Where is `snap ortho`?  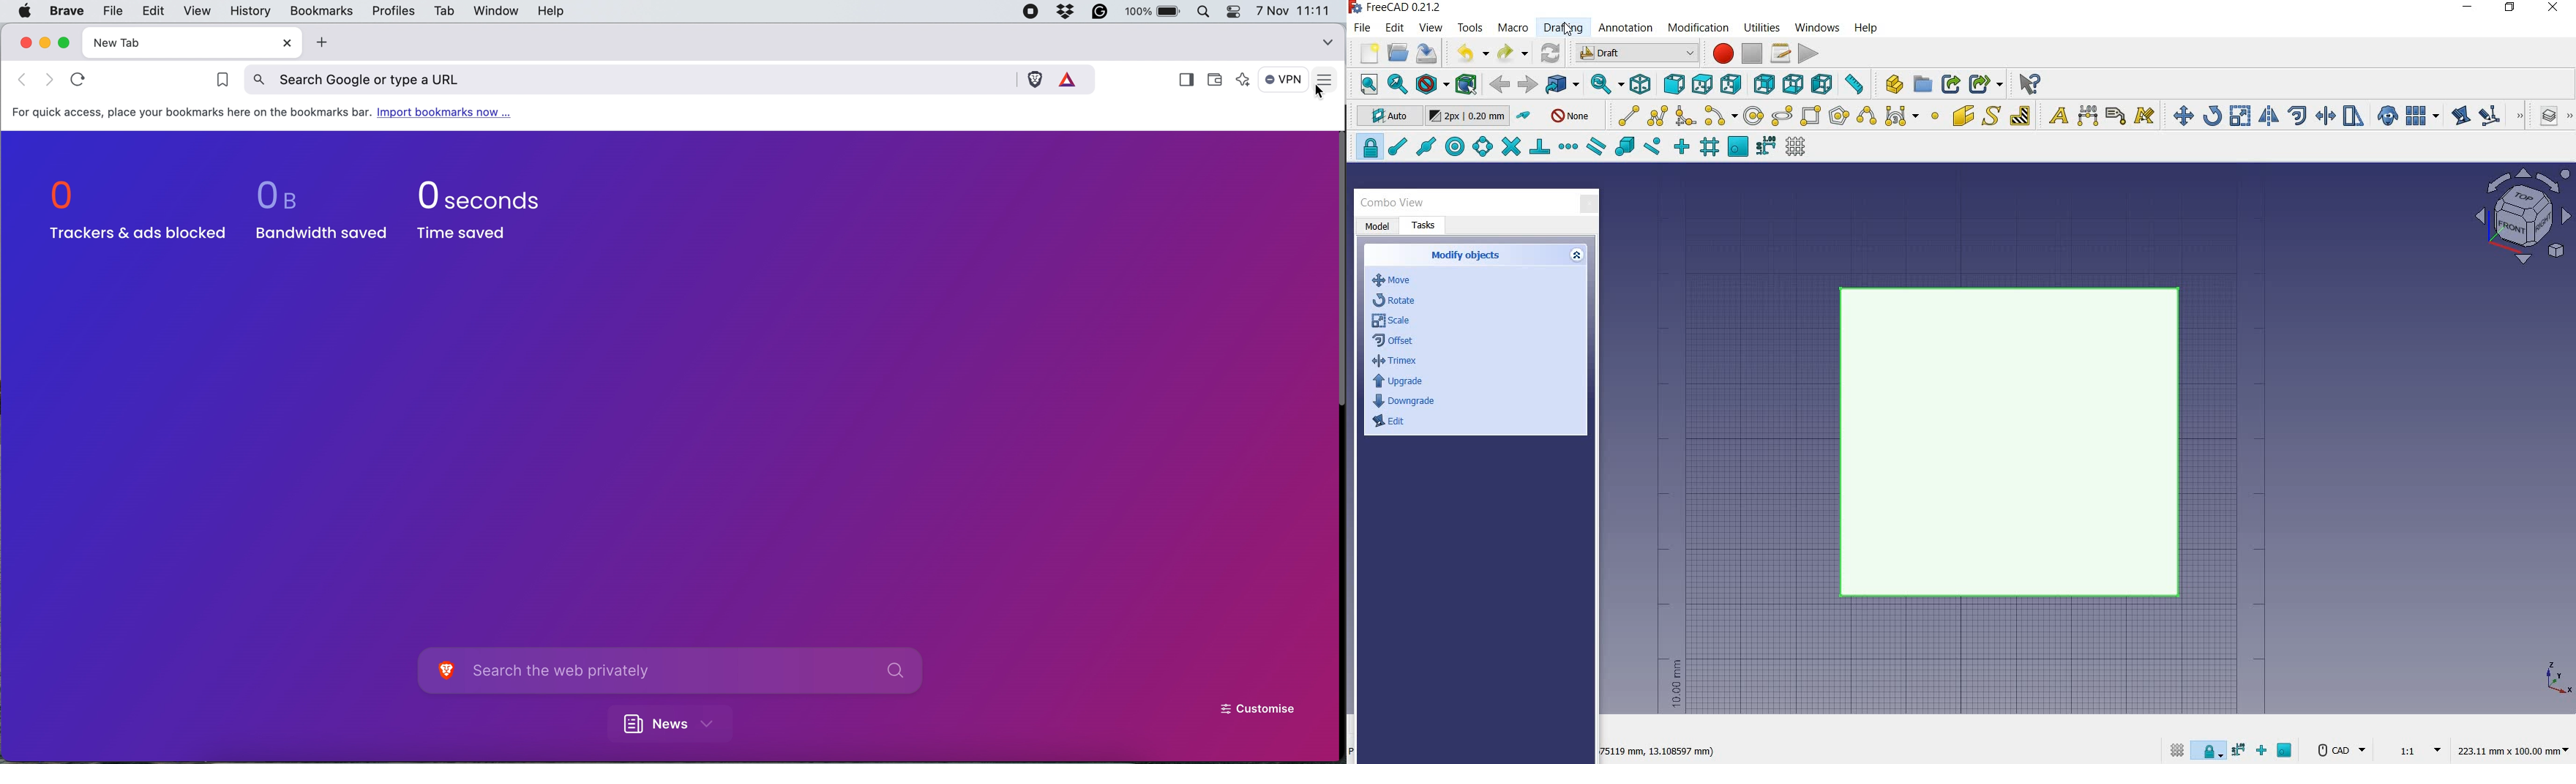 snap ortho is located at coordinates (2264, 752).